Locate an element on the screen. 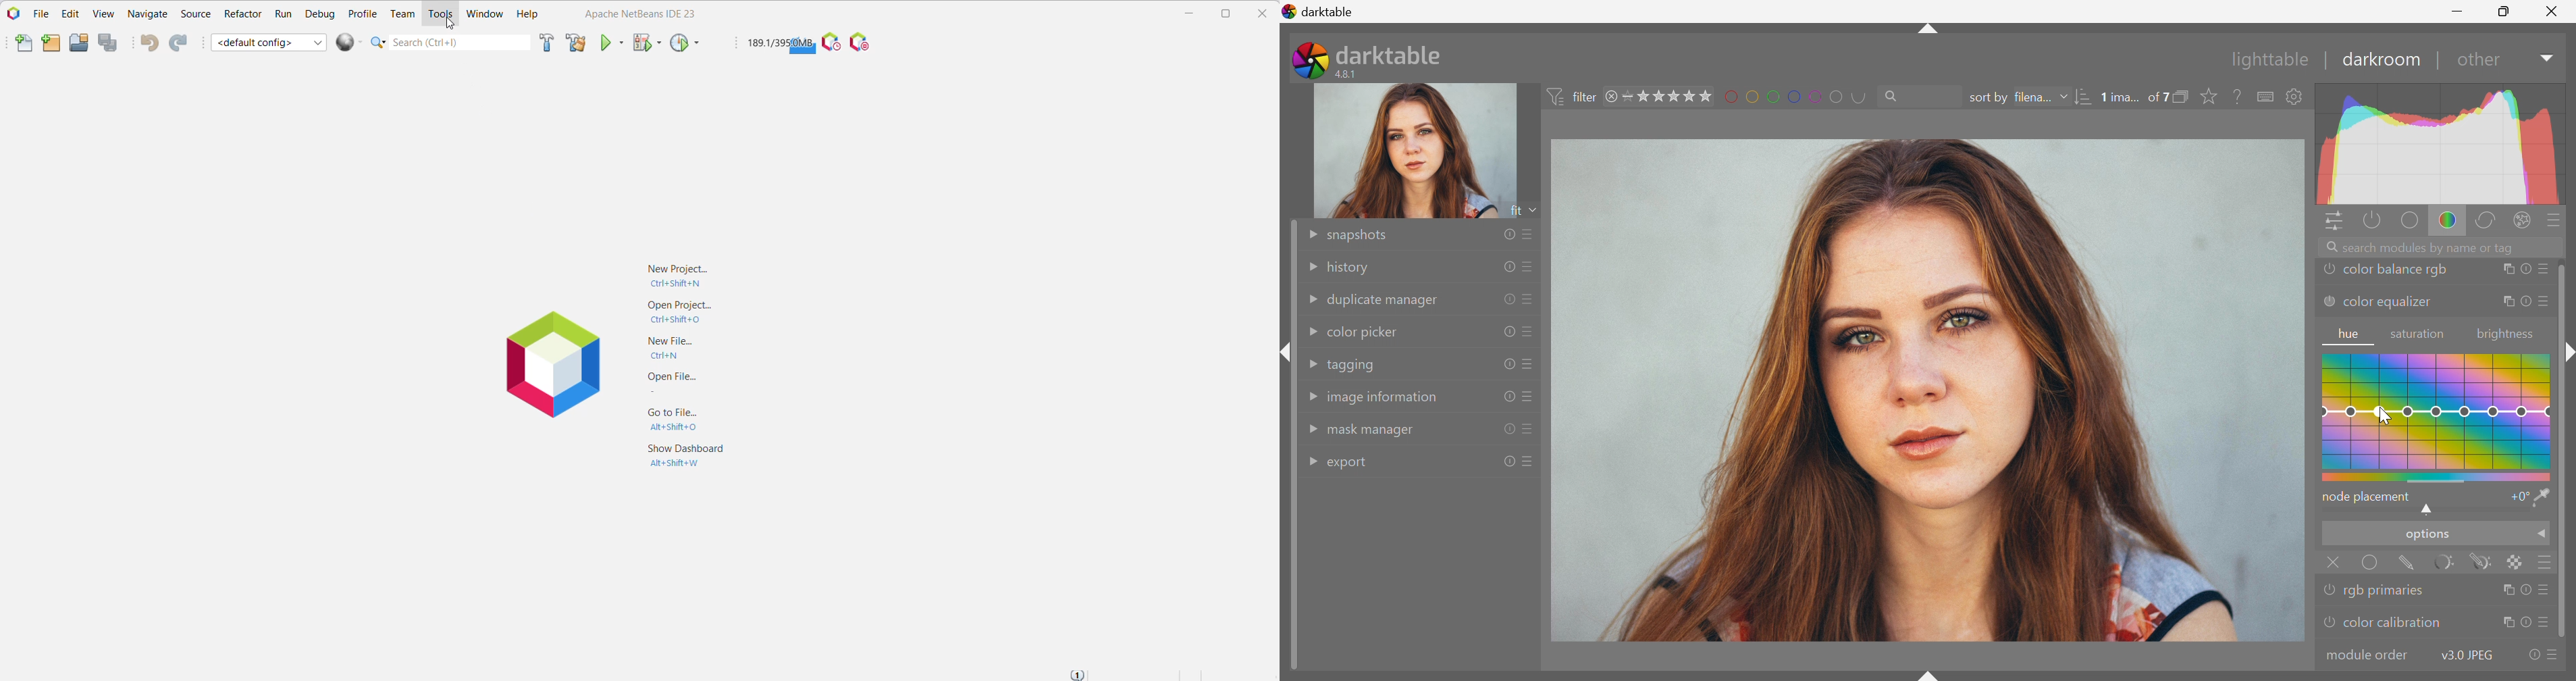  reset is located at coordinates (1508, 265).